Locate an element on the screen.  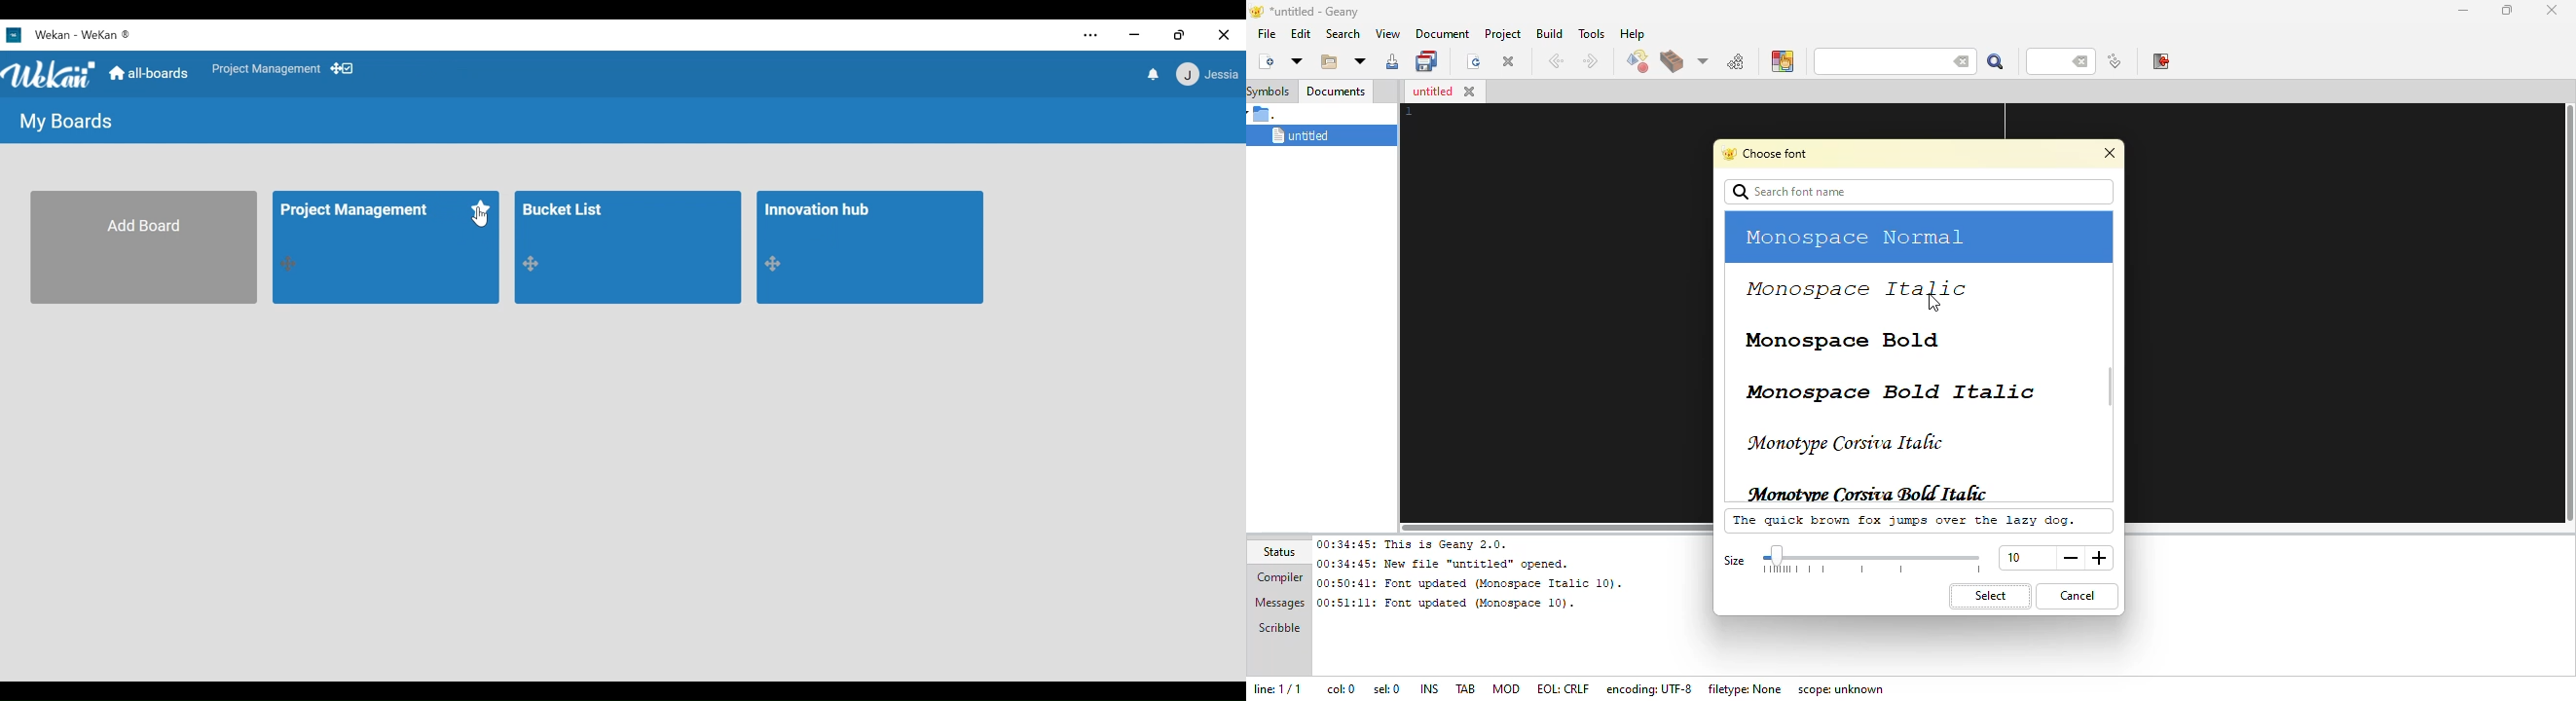
compile is located at coordinates (1637, 62).